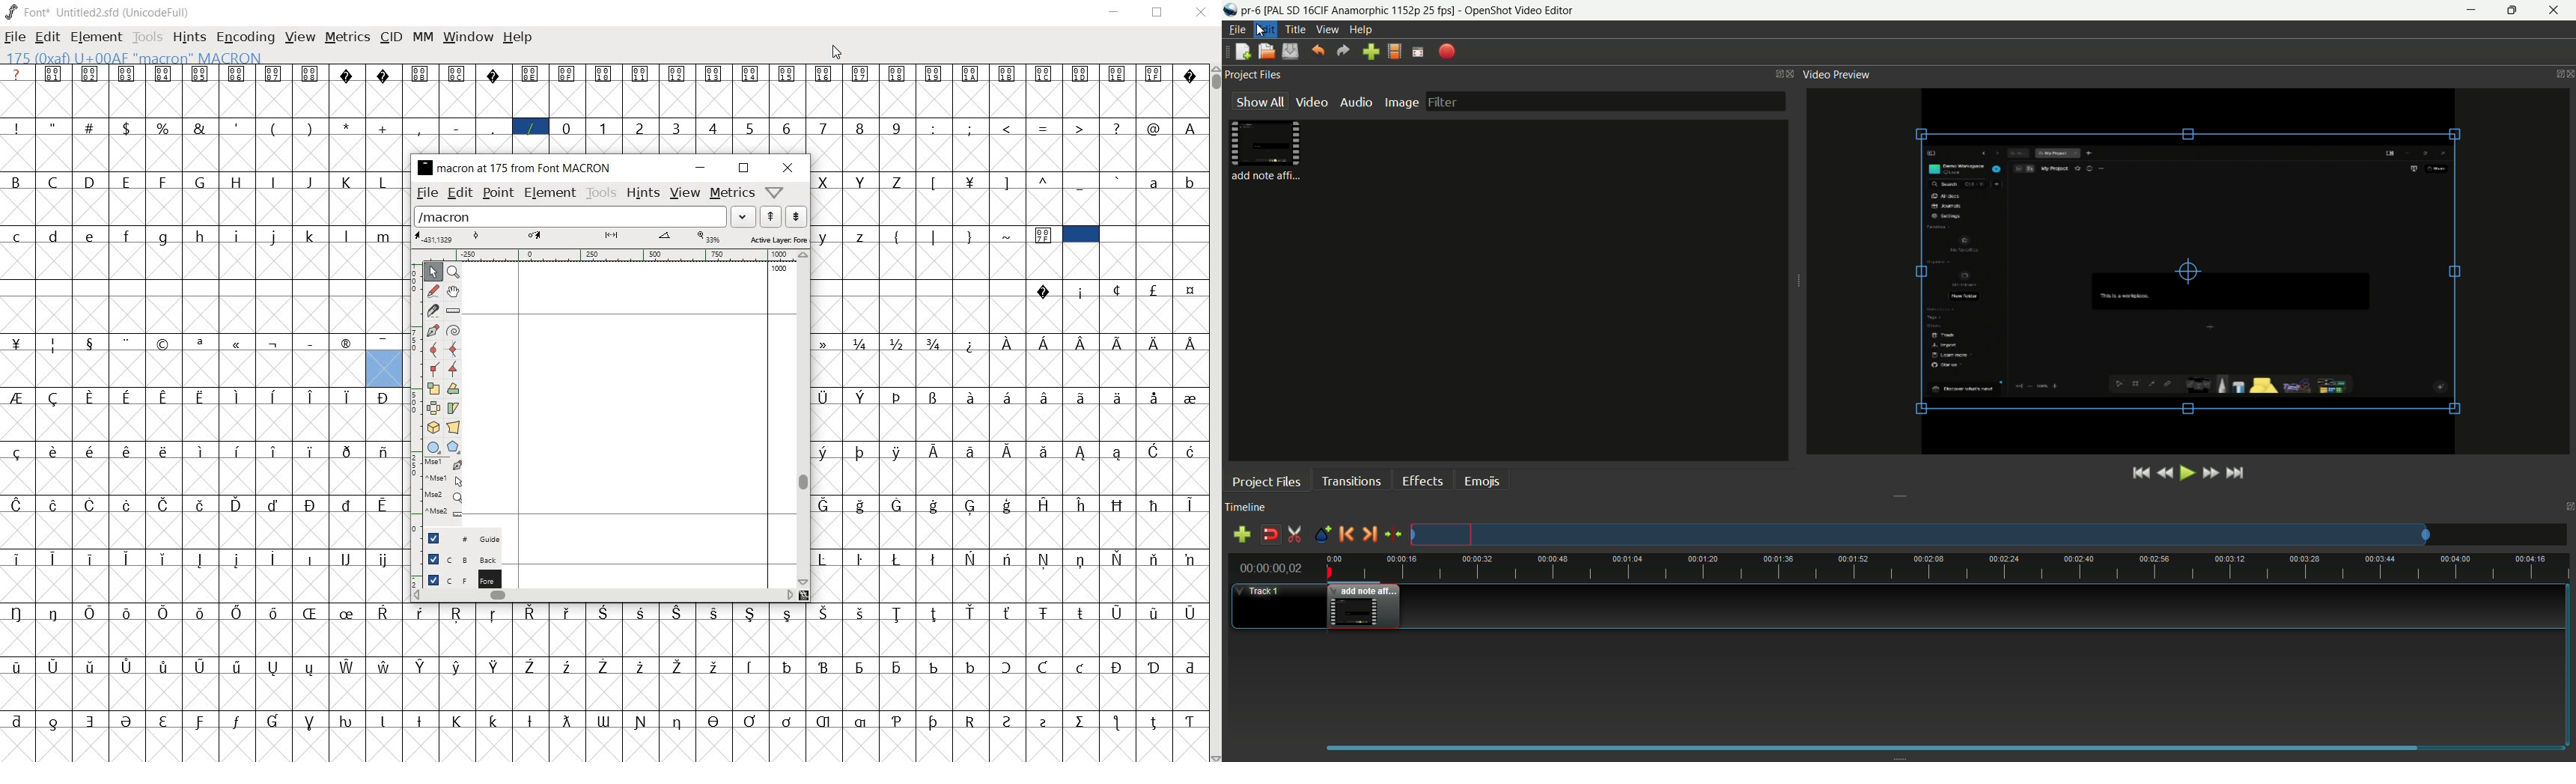 The height and width of the screenshot is (784, 2576). What do you see at coordinates (349, 234) in the screenshot?
I see `l` at bounding box center [349, 234].